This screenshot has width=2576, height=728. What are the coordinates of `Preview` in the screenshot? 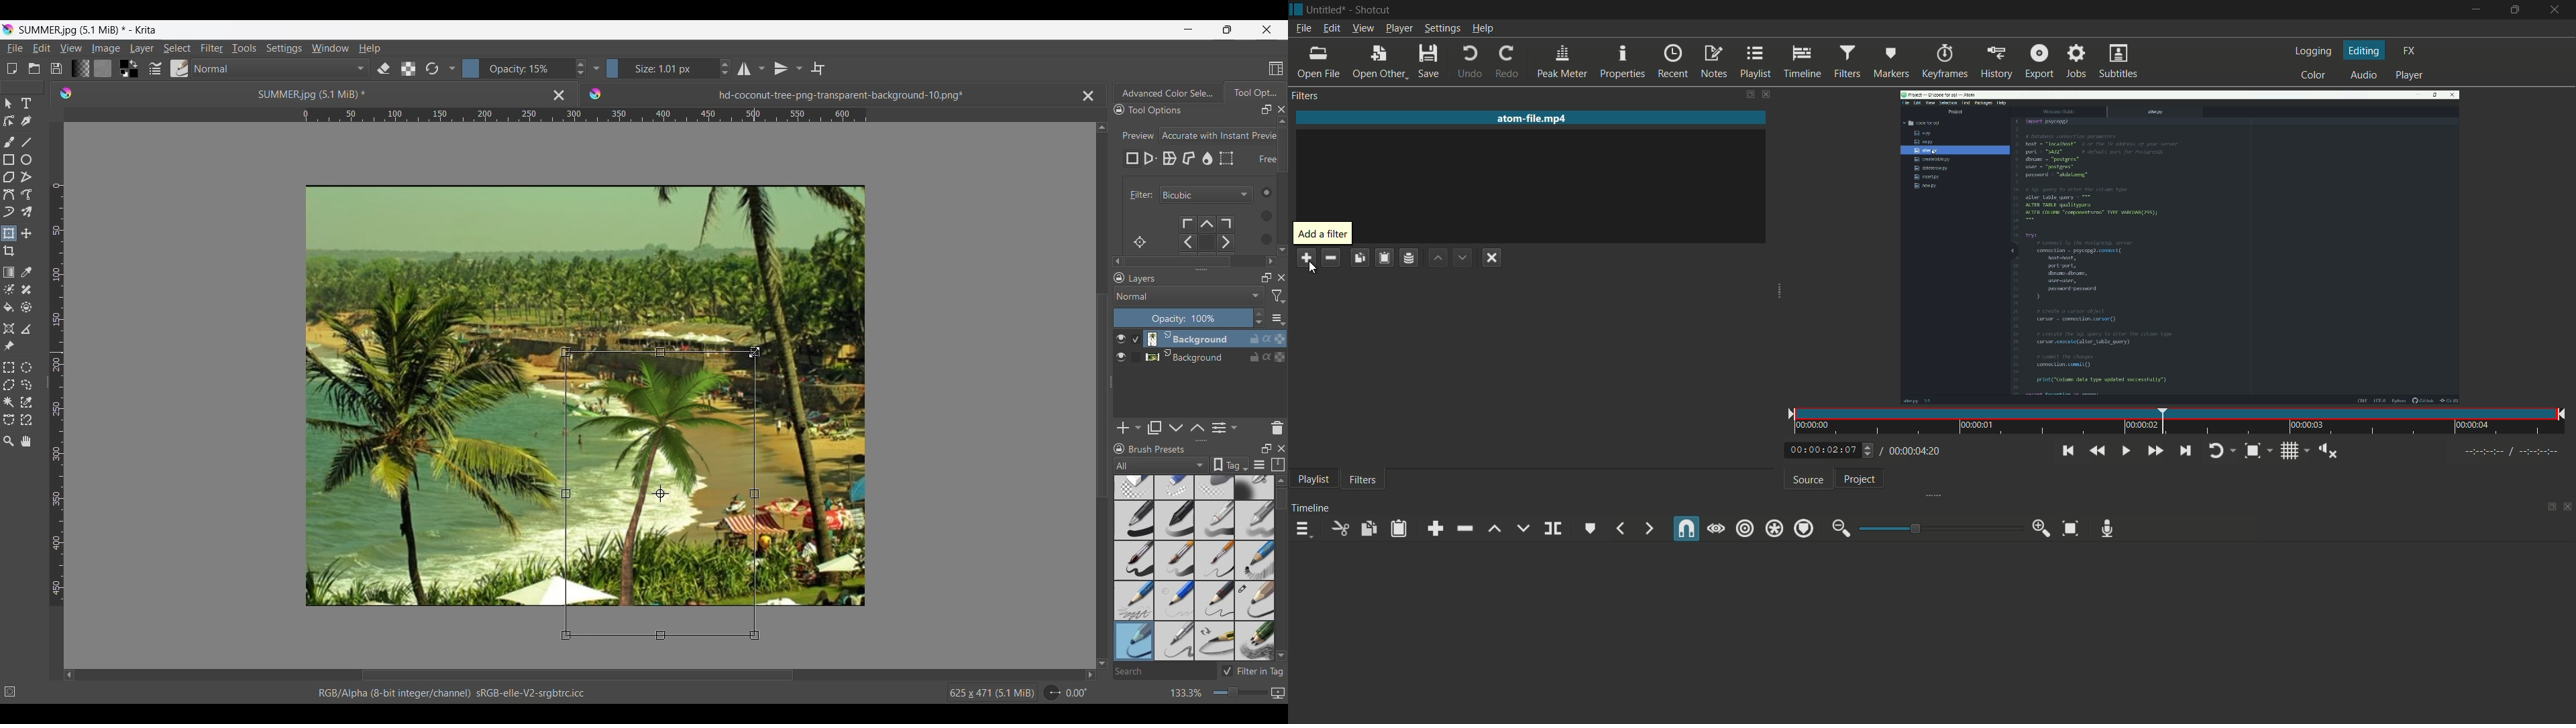 It's located at (1136, 131).